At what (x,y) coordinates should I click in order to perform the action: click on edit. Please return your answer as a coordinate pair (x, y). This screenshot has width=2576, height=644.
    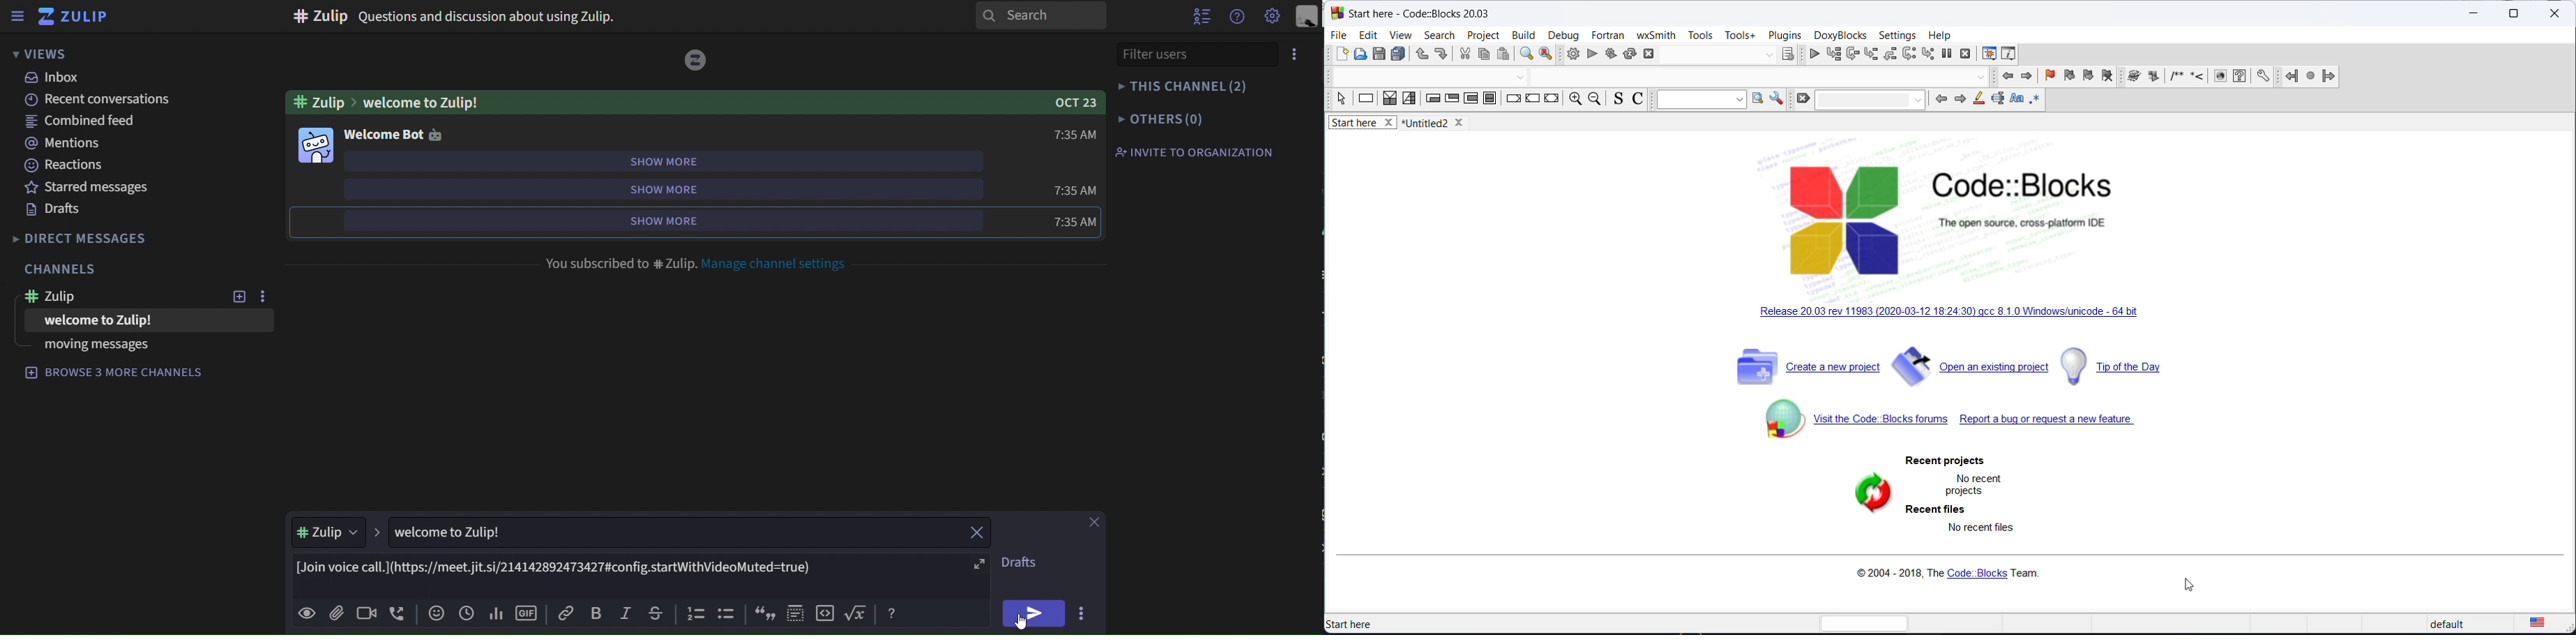
    Looking at the image, I should click on (1368, 35).